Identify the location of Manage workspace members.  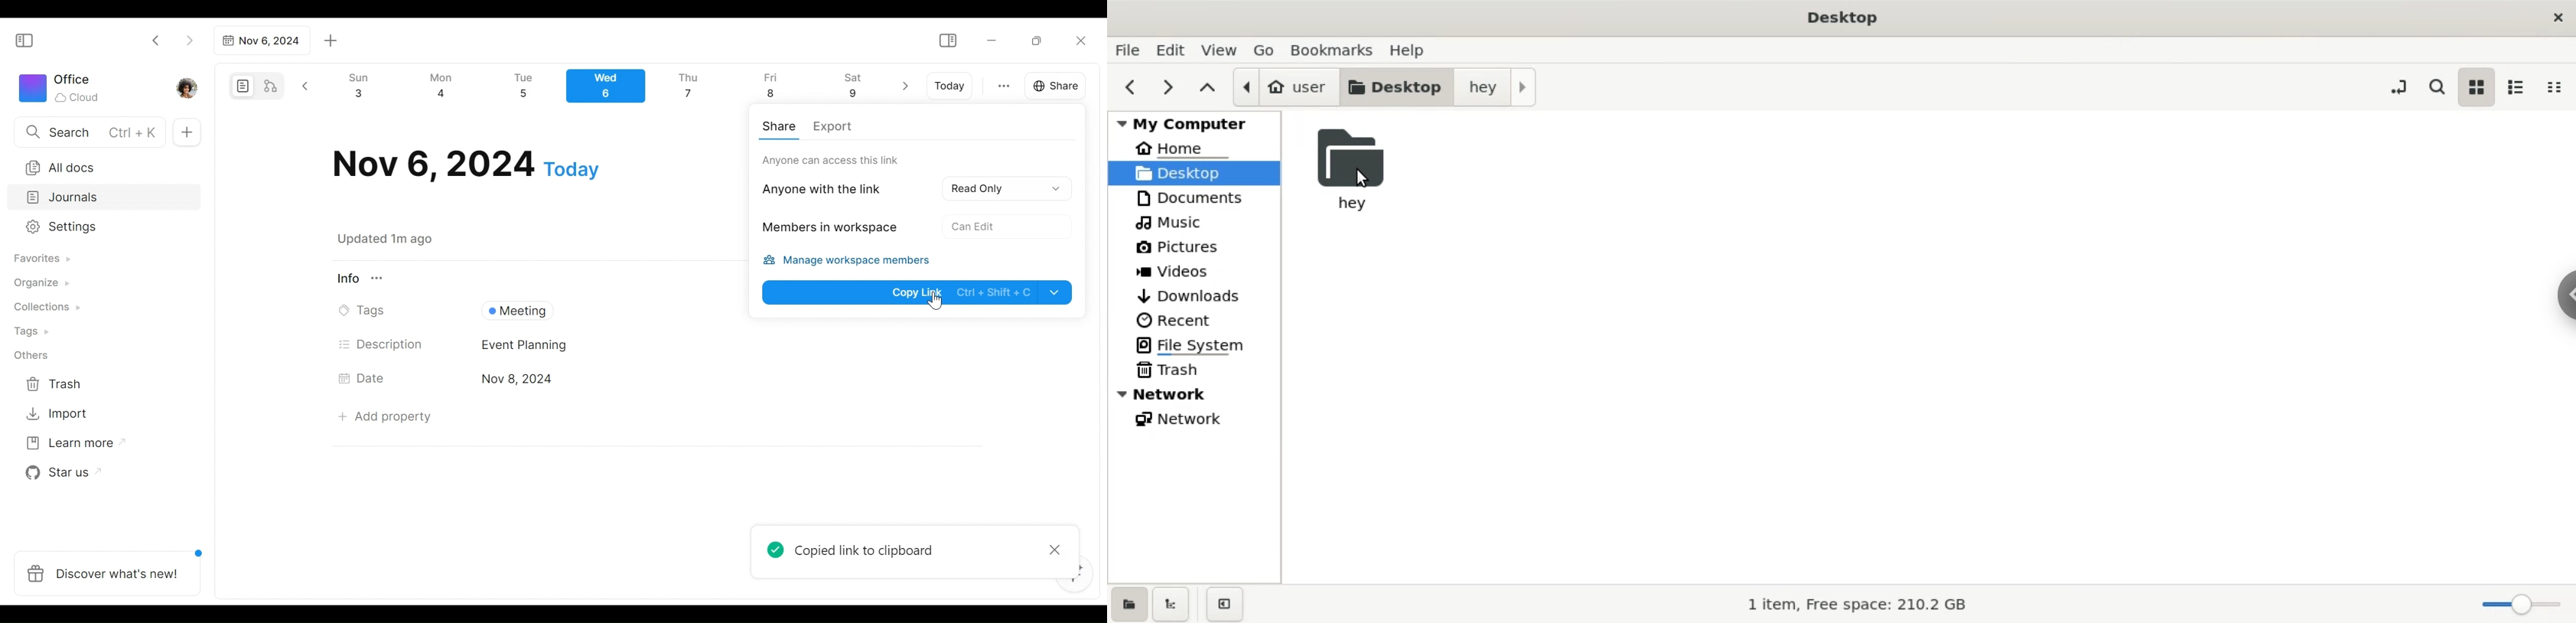
(849, 262).